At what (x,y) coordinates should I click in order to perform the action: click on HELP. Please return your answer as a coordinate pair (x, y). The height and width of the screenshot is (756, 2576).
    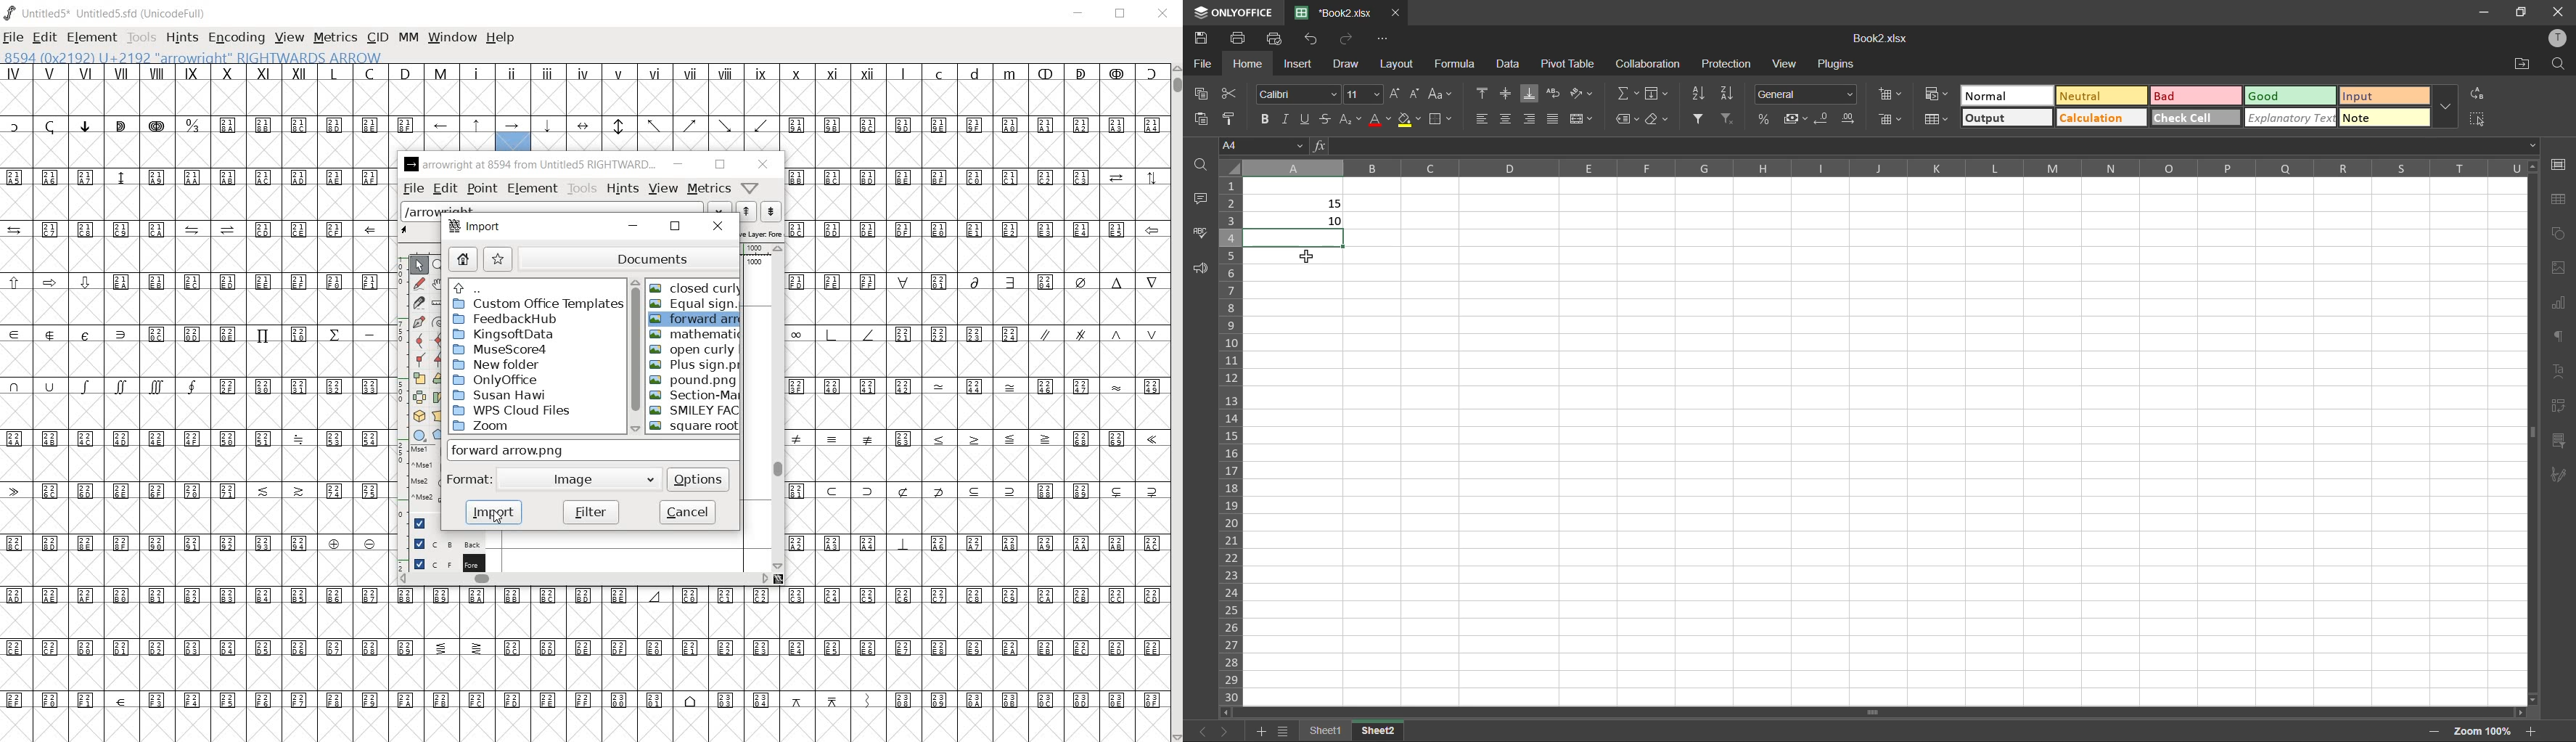
    Looking at the image, I should click on (504, 38).